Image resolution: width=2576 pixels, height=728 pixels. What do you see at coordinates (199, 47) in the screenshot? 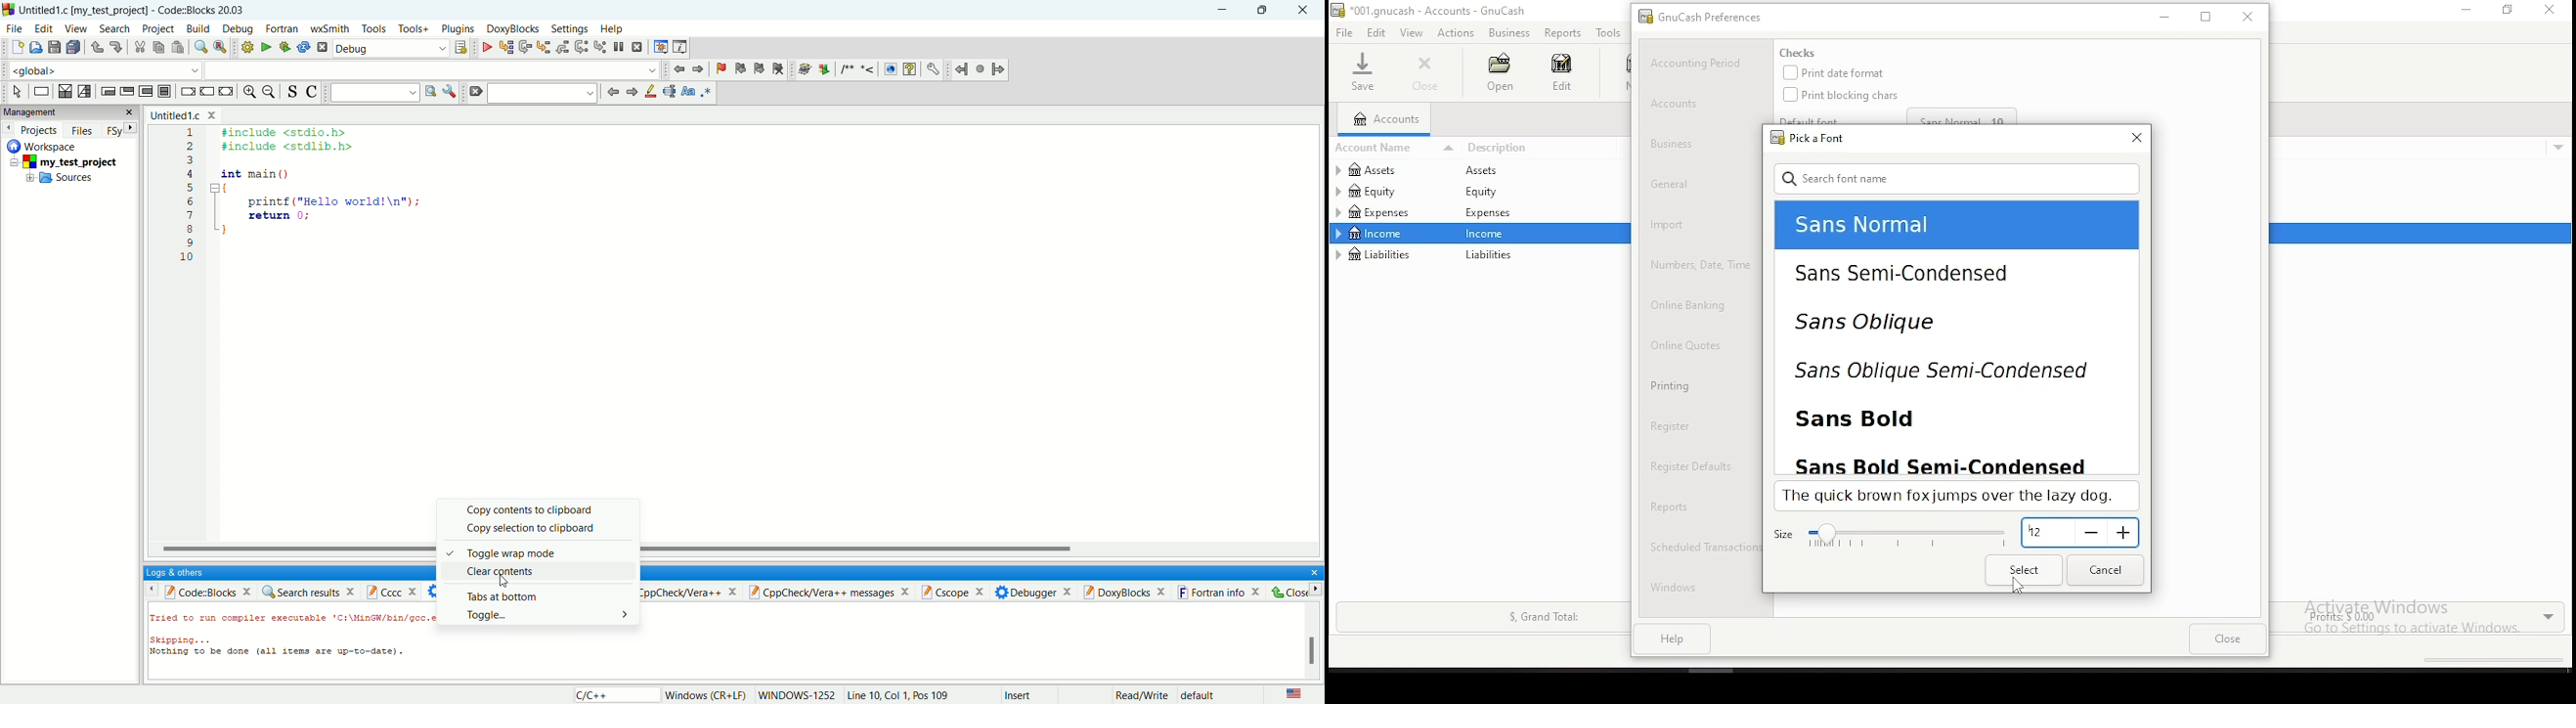
I see `find` at bounding box center [199, 47].